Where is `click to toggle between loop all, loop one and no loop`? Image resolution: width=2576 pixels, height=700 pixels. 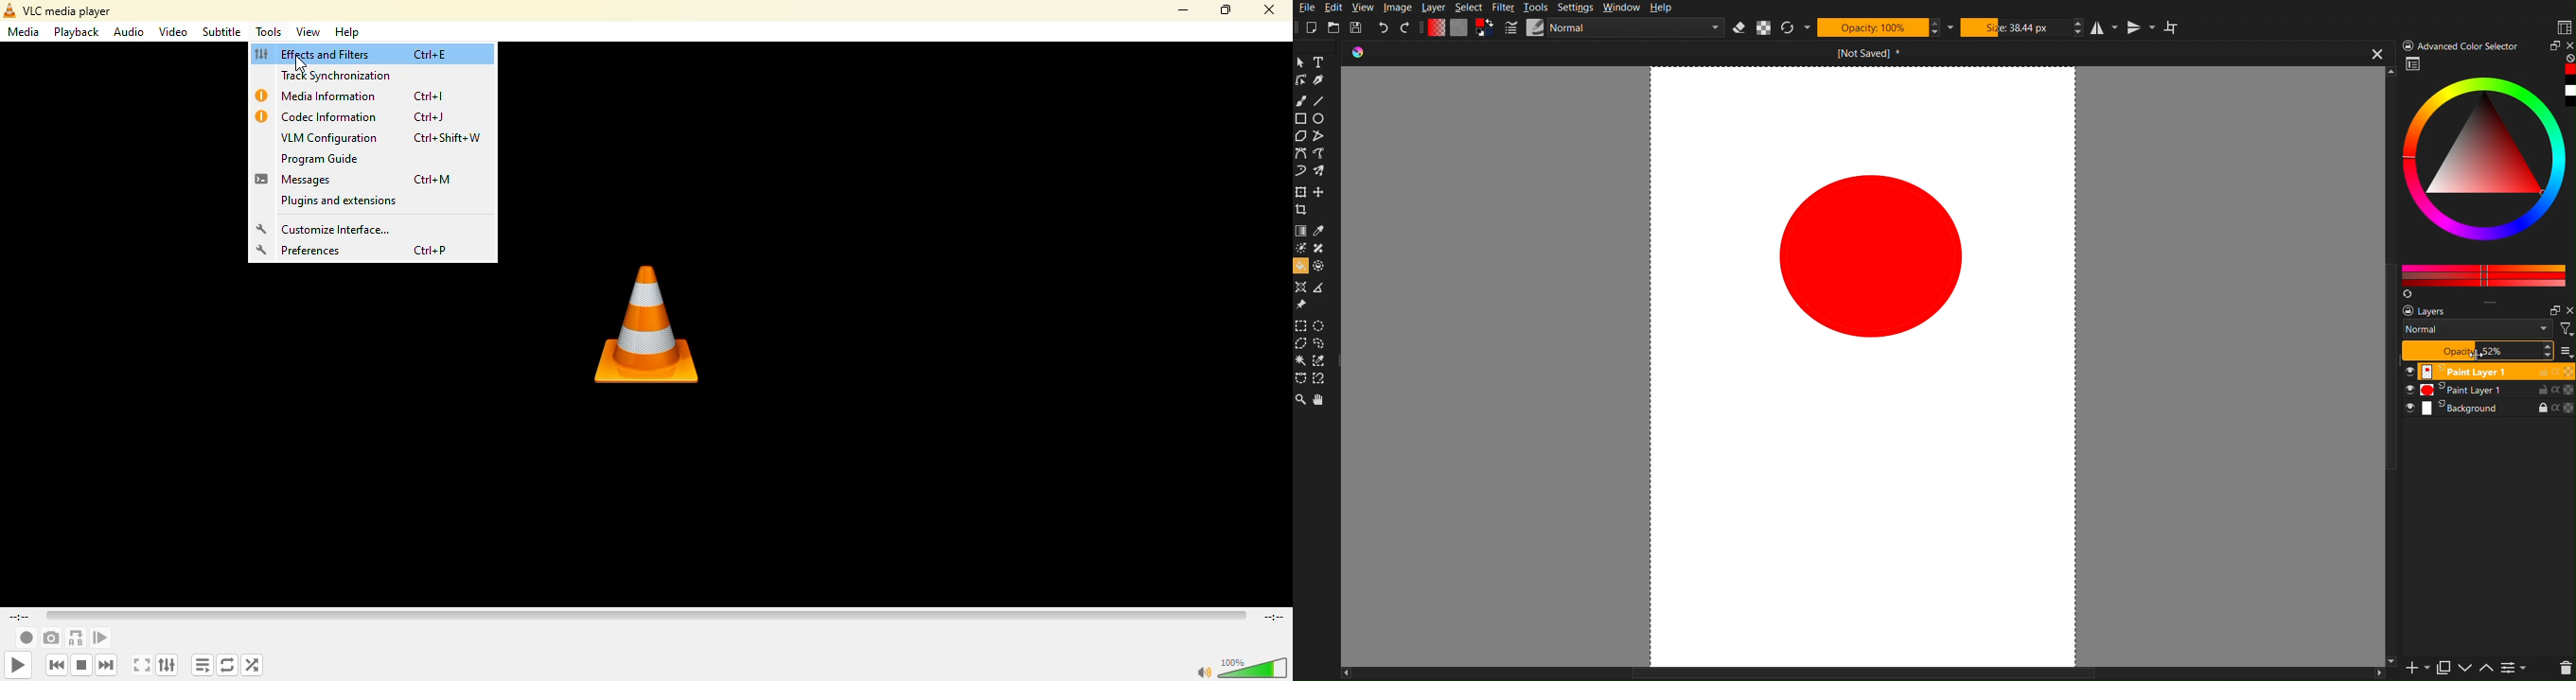
click to toggle between loop all, loop one and no loop is located at coordinates (227, 665).